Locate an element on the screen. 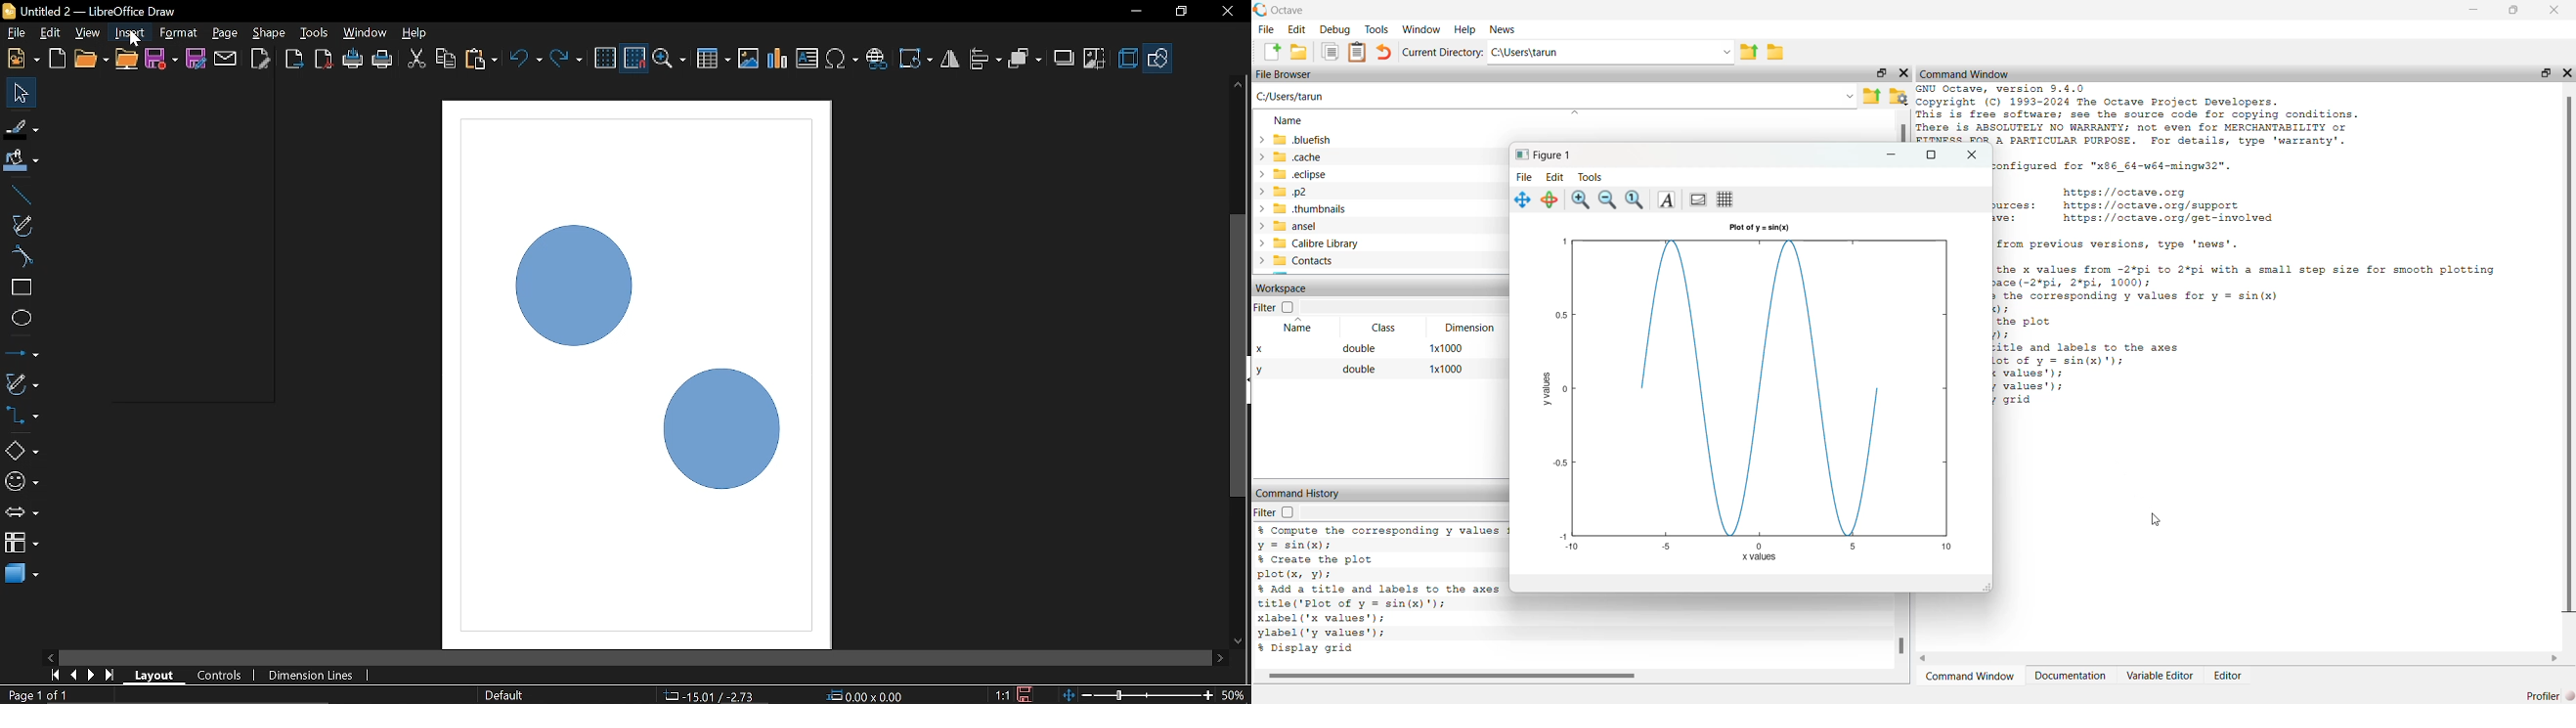 The image size is (2576, 728). Align is located at coordinates (986, 60).